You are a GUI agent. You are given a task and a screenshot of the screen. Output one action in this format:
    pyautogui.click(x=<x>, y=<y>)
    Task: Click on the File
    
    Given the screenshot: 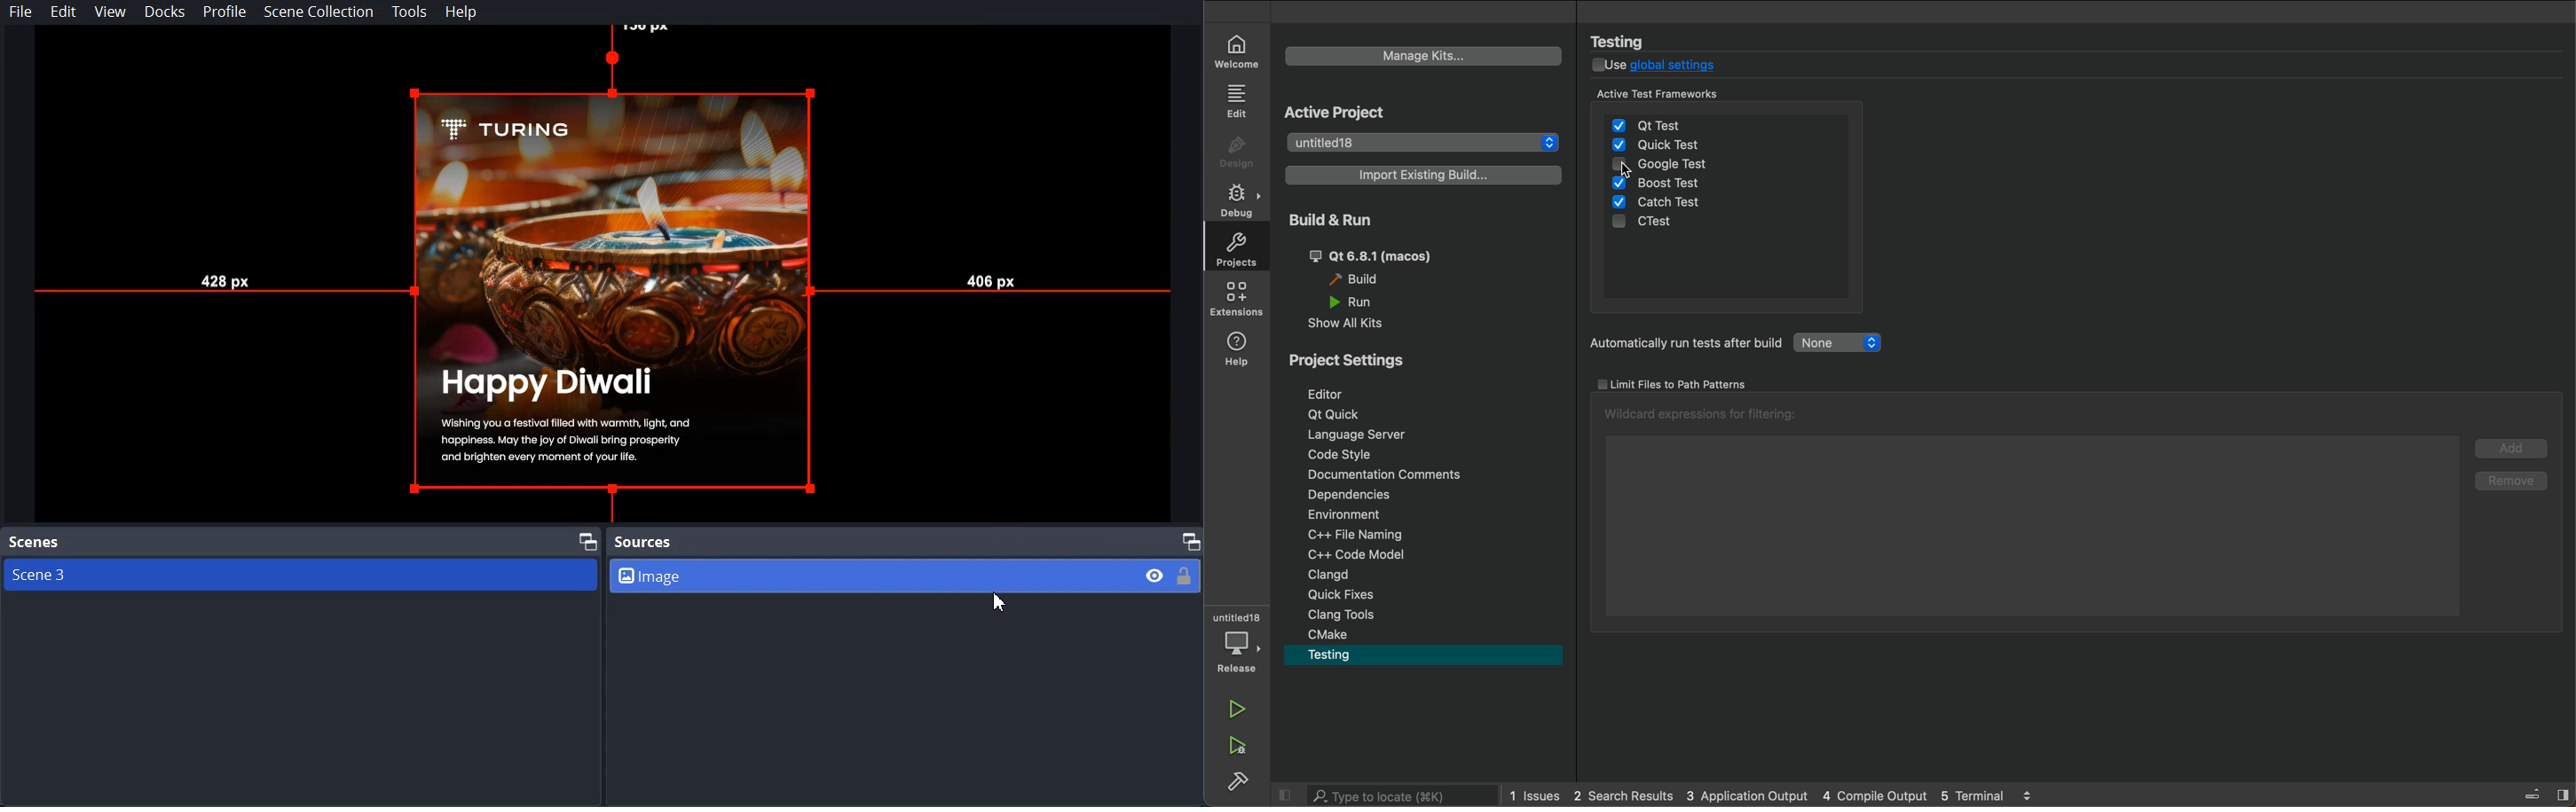 What is the action you would take?
    pyautogui.click(x=21, y=12)
    